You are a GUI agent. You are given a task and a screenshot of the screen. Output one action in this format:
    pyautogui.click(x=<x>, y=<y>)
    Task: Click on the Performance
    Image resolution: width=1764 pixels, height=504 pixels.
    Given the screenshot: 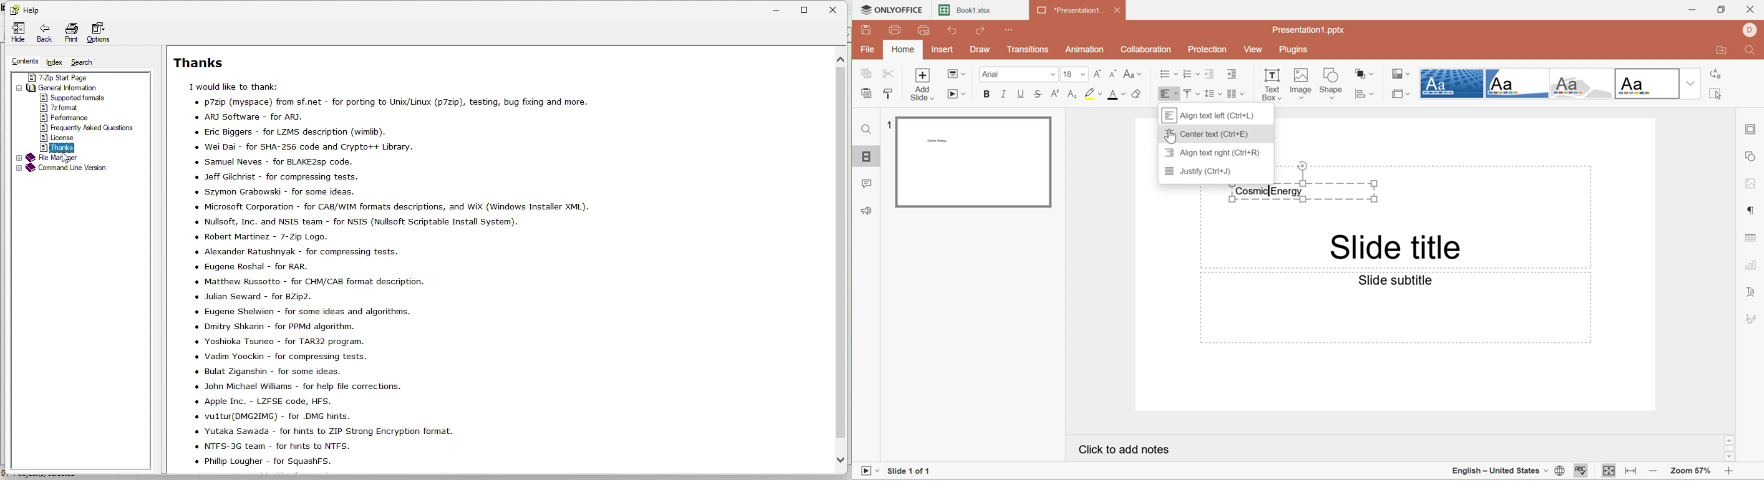 What is the action you would take?
    pyautogui.click(x=65, y=118)
    